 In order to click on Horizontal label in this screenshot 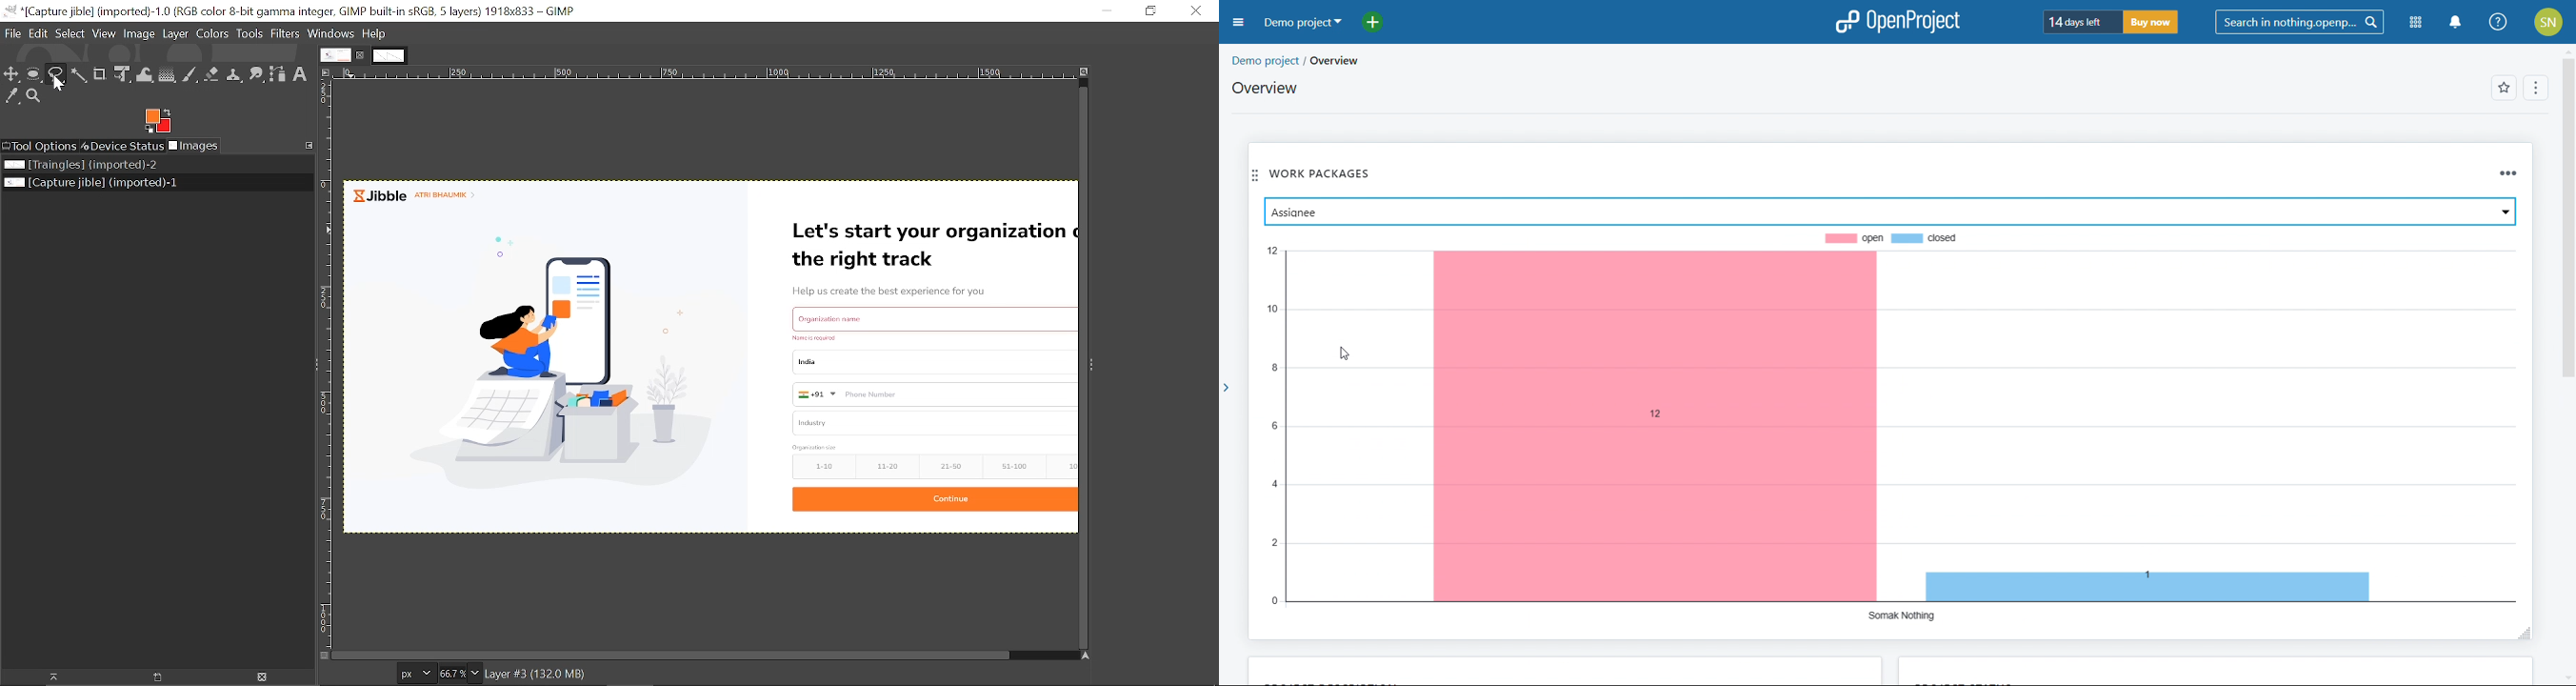, I will do `click(707, 74)`.